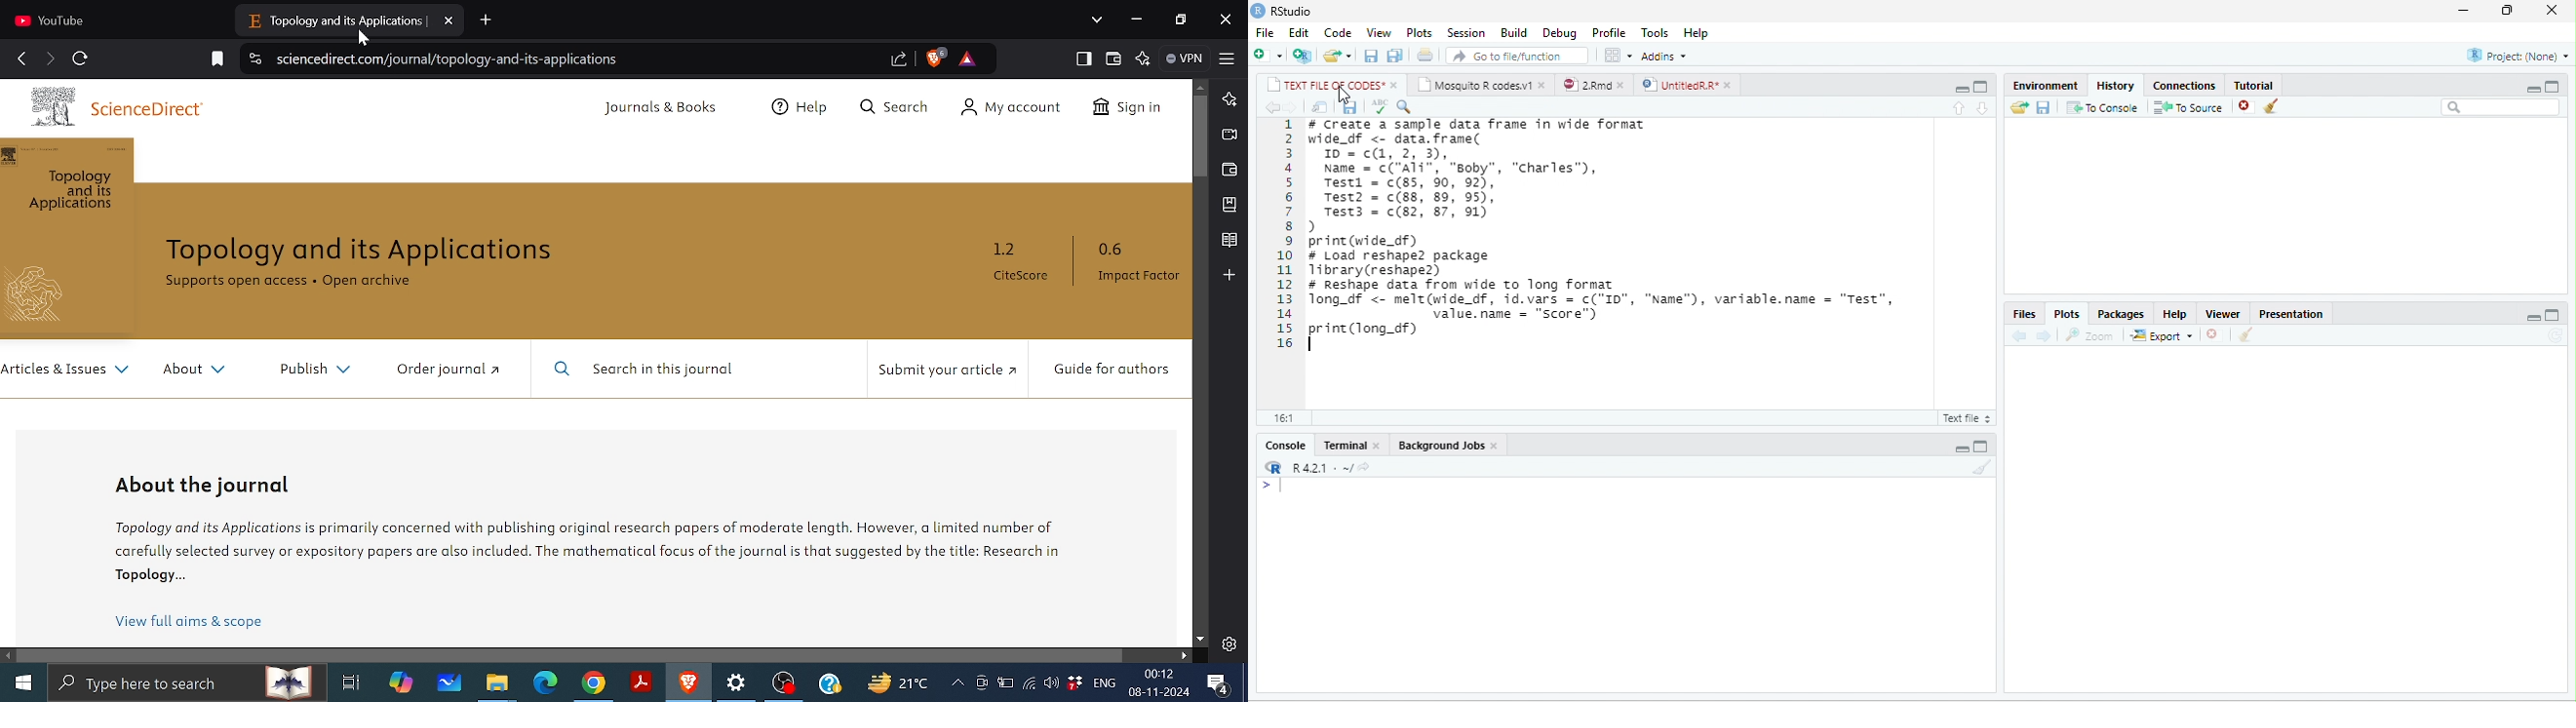 This screenshot has width=2576, height=728. Describe the element at coordinates (1561, 34) in the screenshot. I see `Debug` at that location.